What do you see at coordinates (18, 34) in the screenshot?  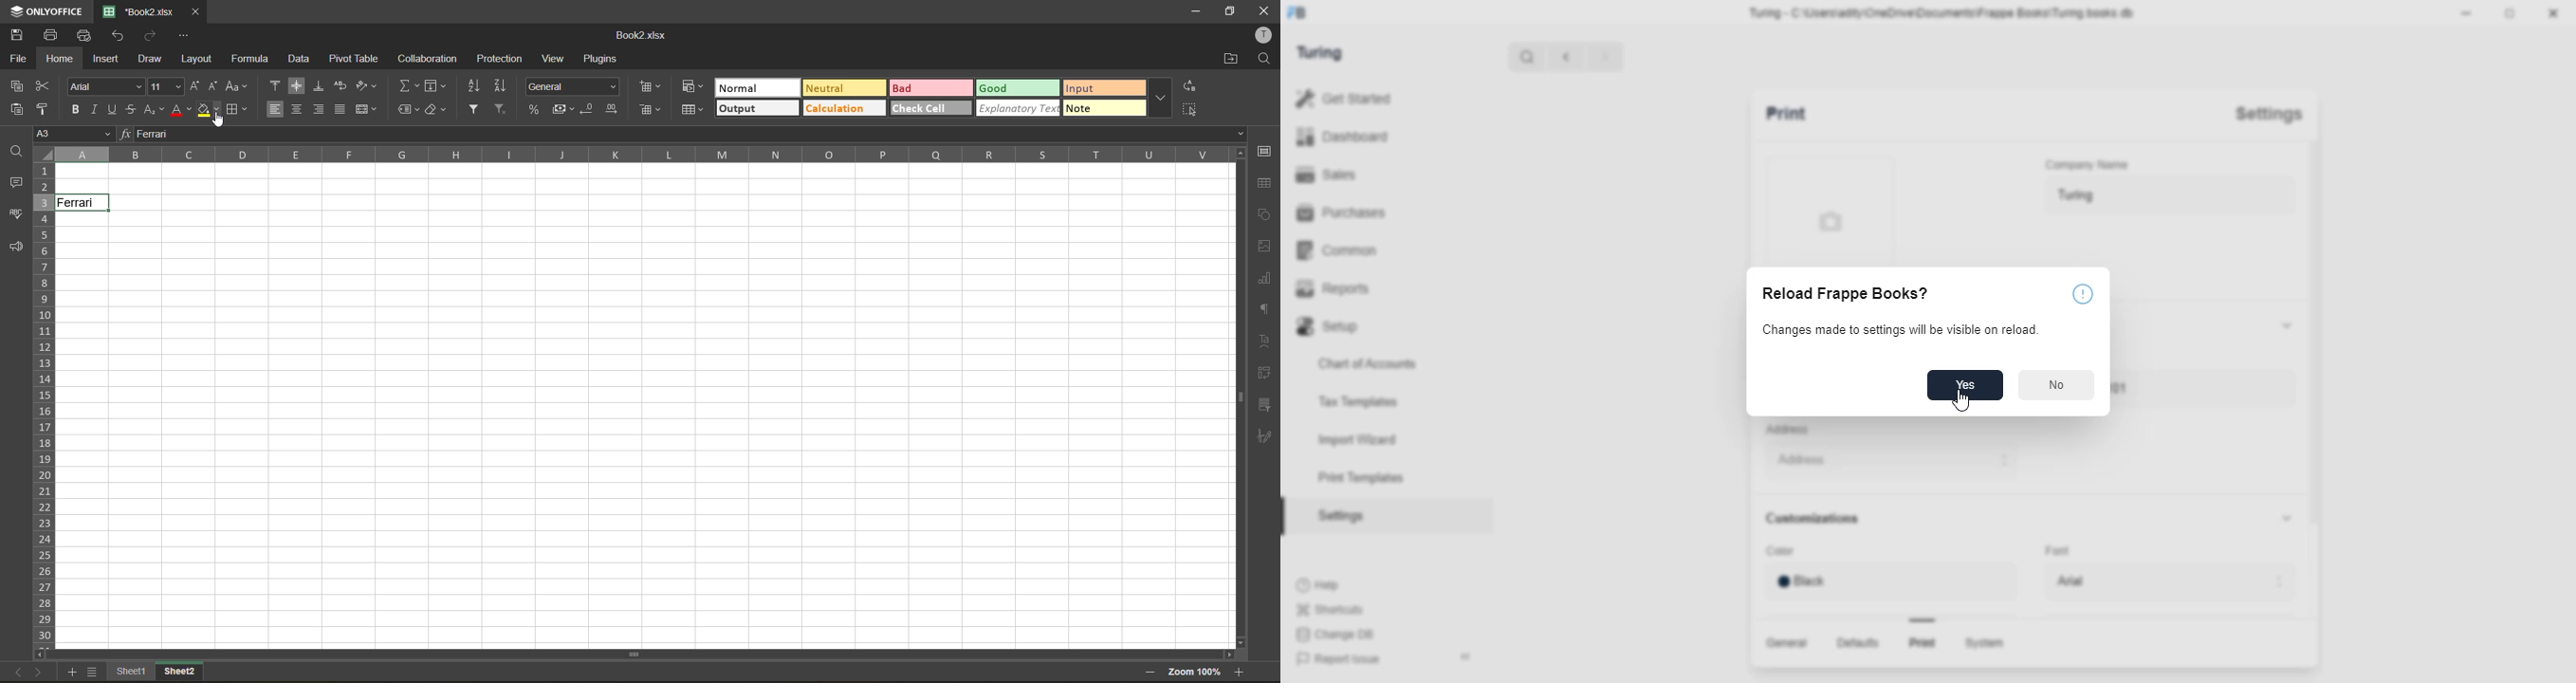 I see `save` at bounding box center [18, 34].